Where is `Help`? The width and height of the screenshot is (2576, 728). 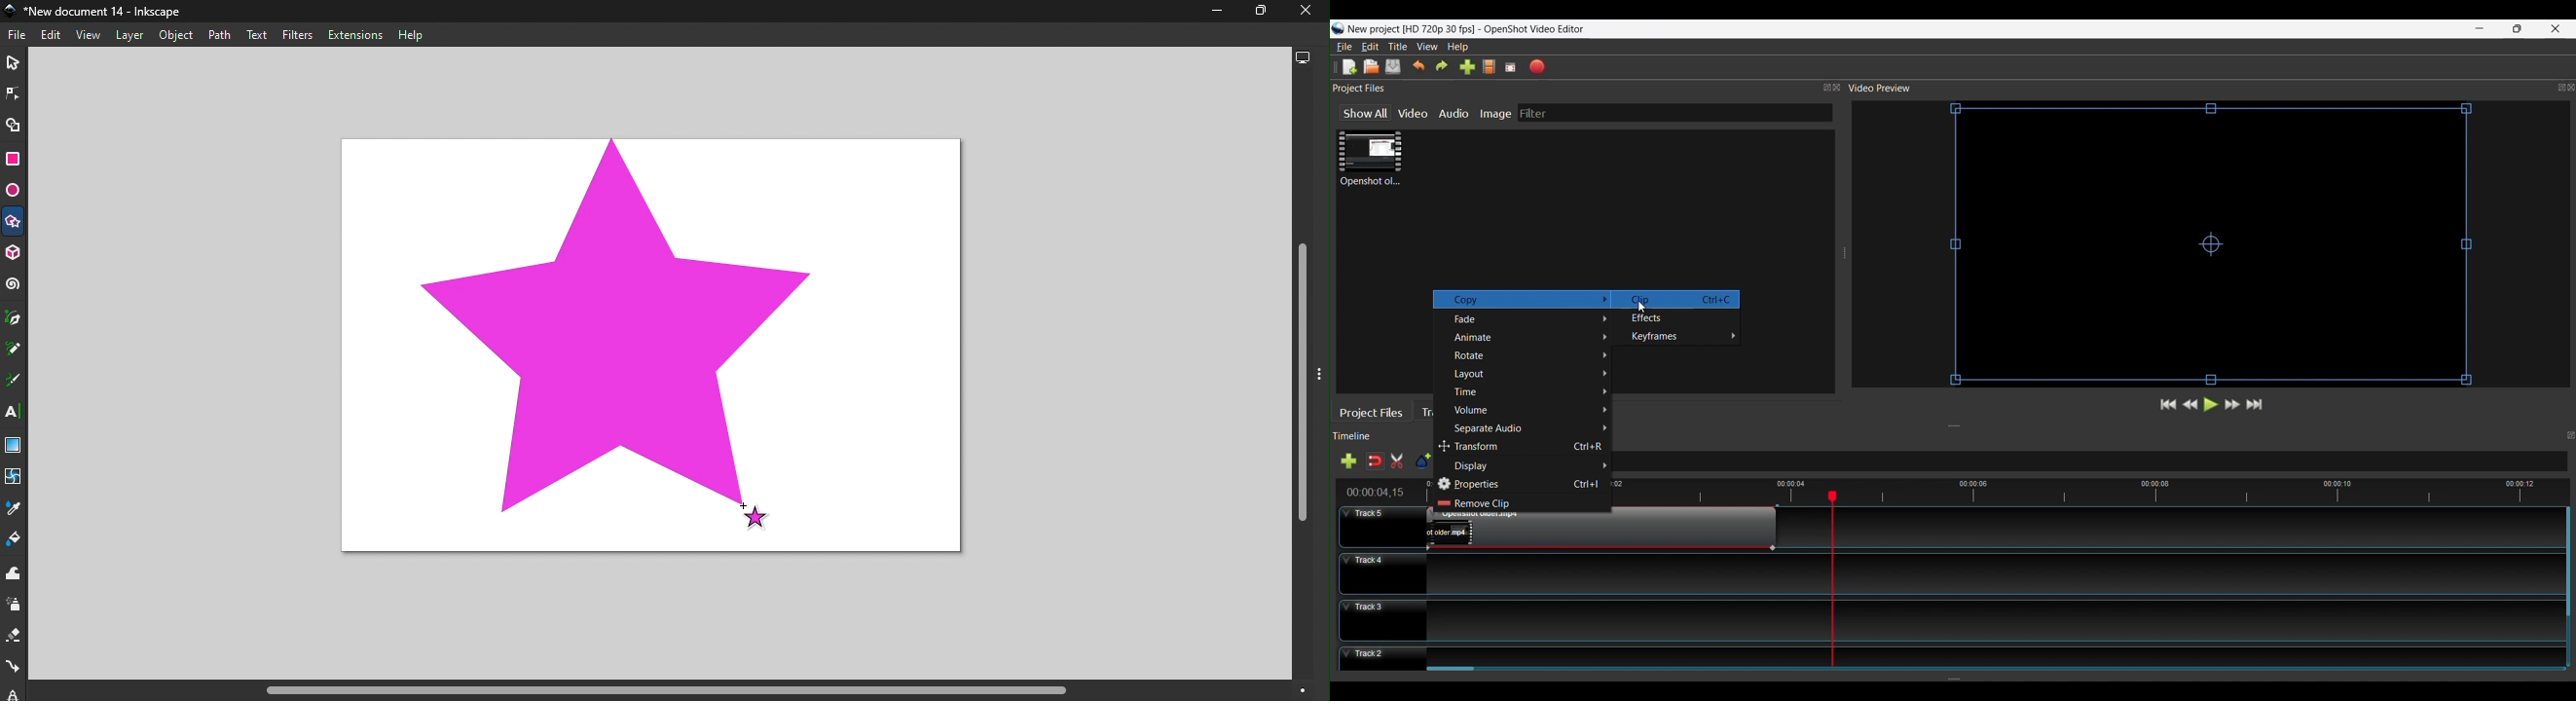 Help is located at coordinates (1459, 47).